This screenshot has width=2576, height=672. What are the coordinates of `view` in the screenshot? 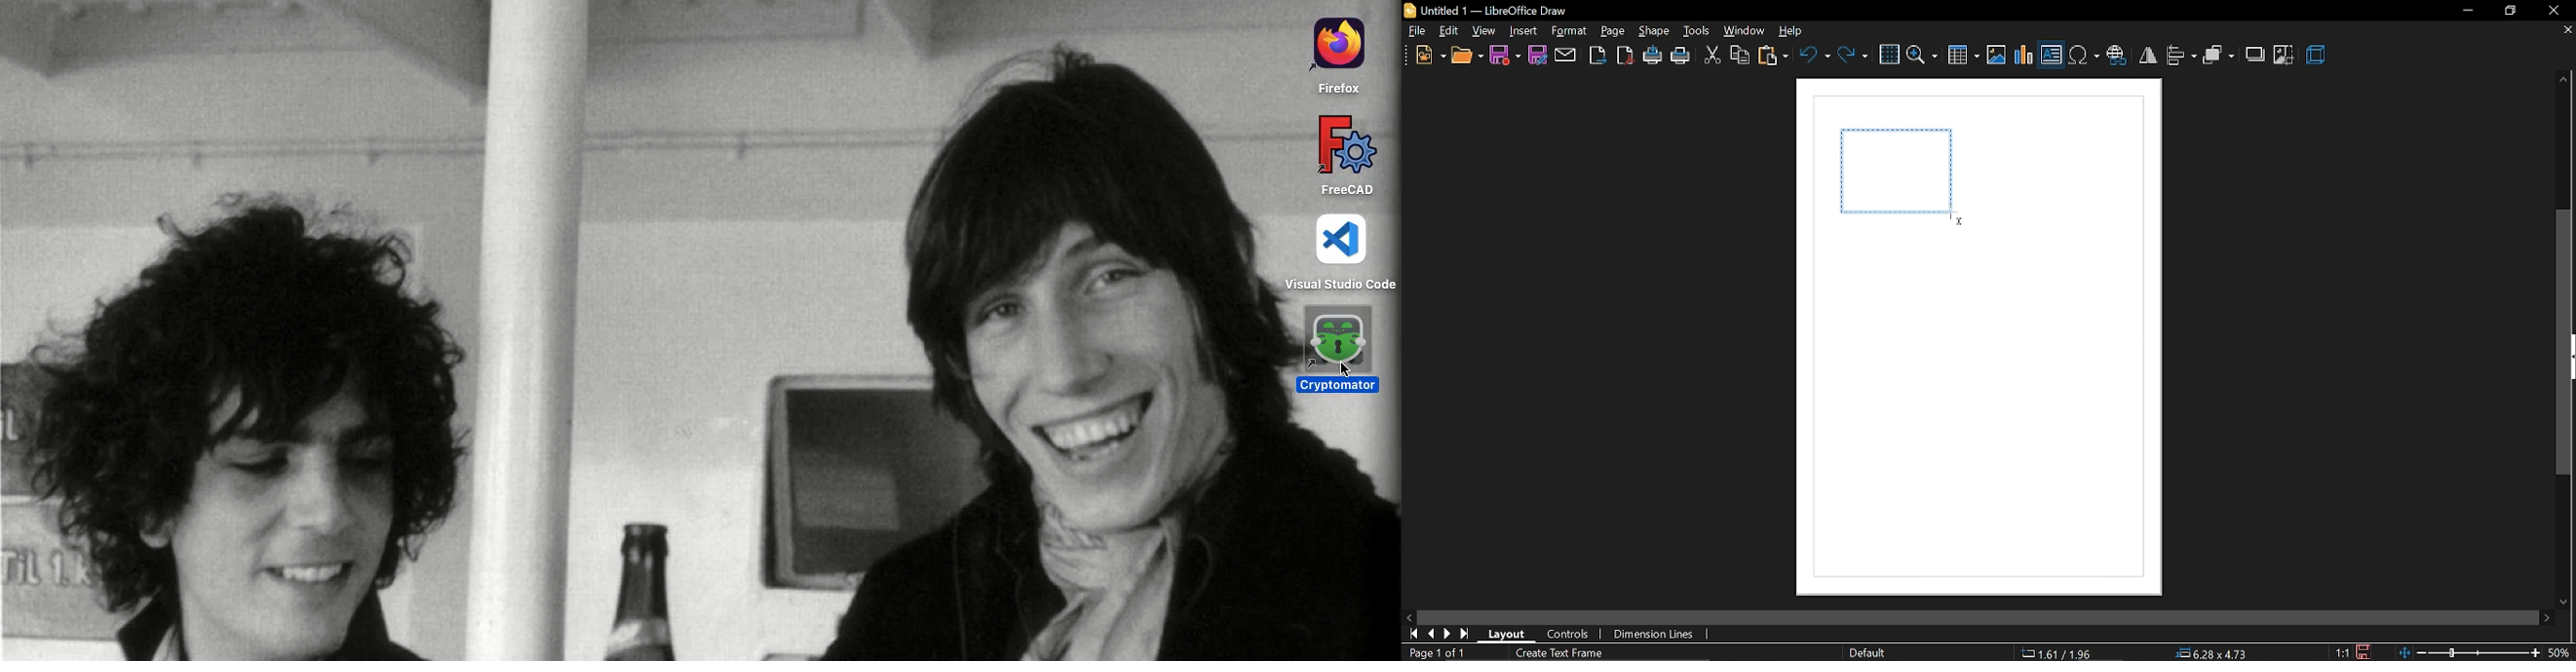 It's located at (1485, 31).